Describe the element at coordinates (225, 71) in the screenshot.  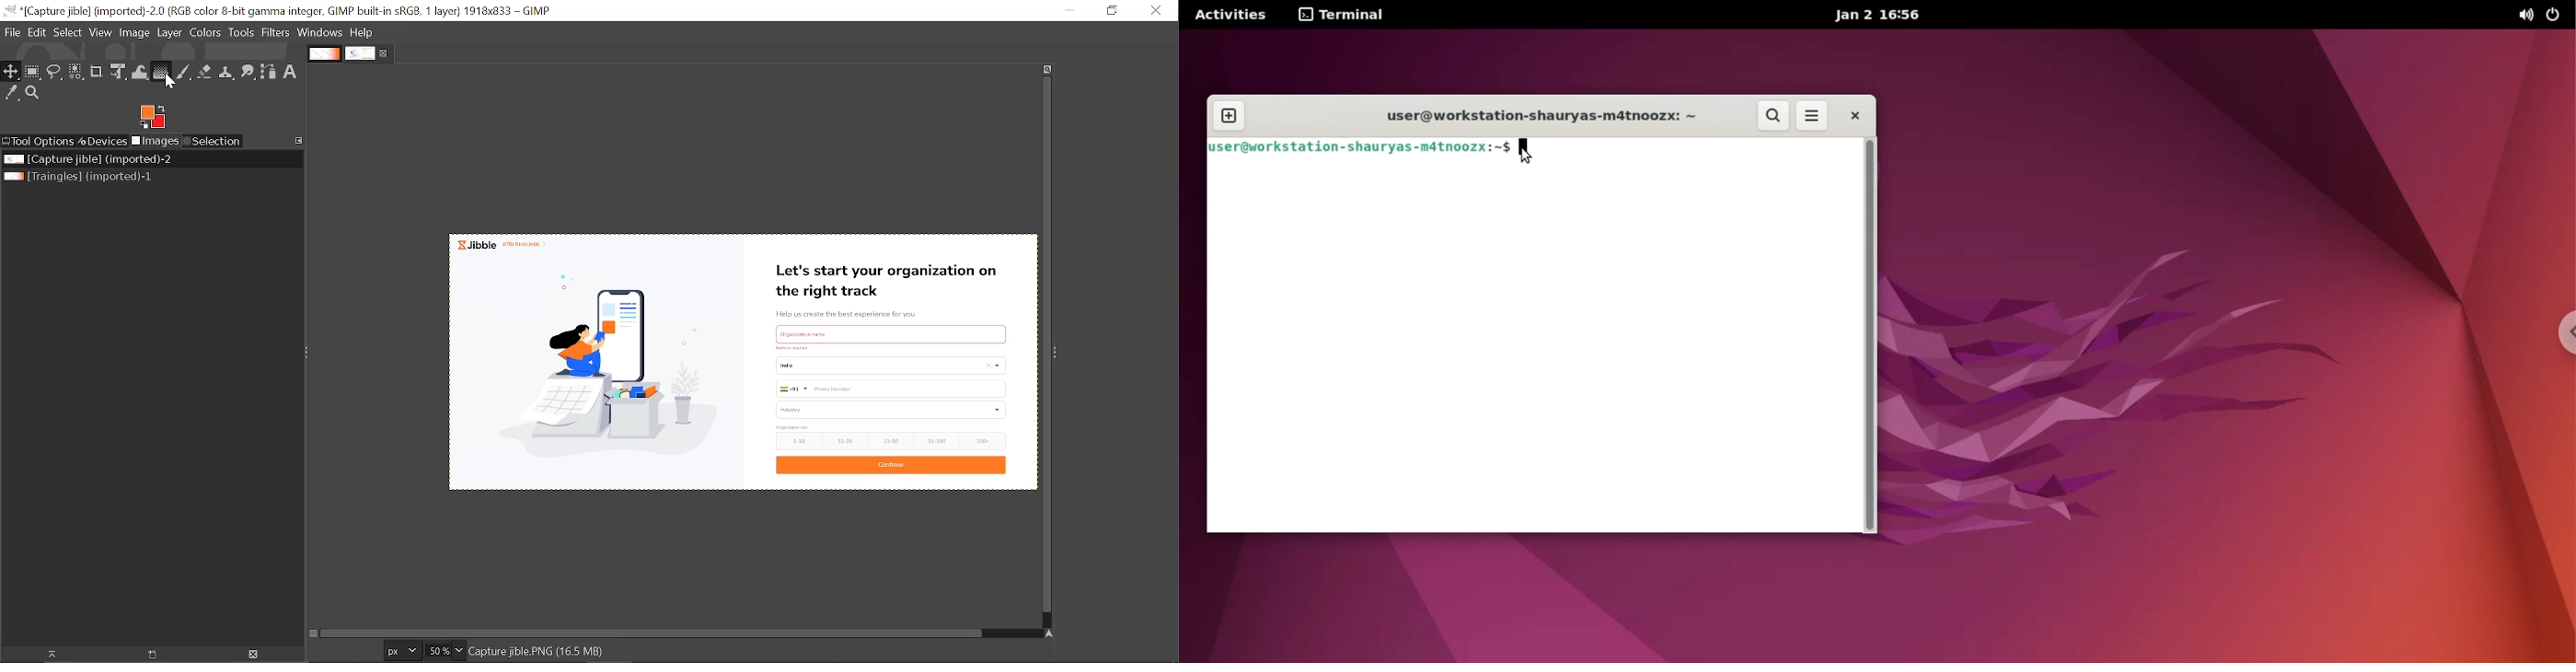
I see `Clone tool` at that location.